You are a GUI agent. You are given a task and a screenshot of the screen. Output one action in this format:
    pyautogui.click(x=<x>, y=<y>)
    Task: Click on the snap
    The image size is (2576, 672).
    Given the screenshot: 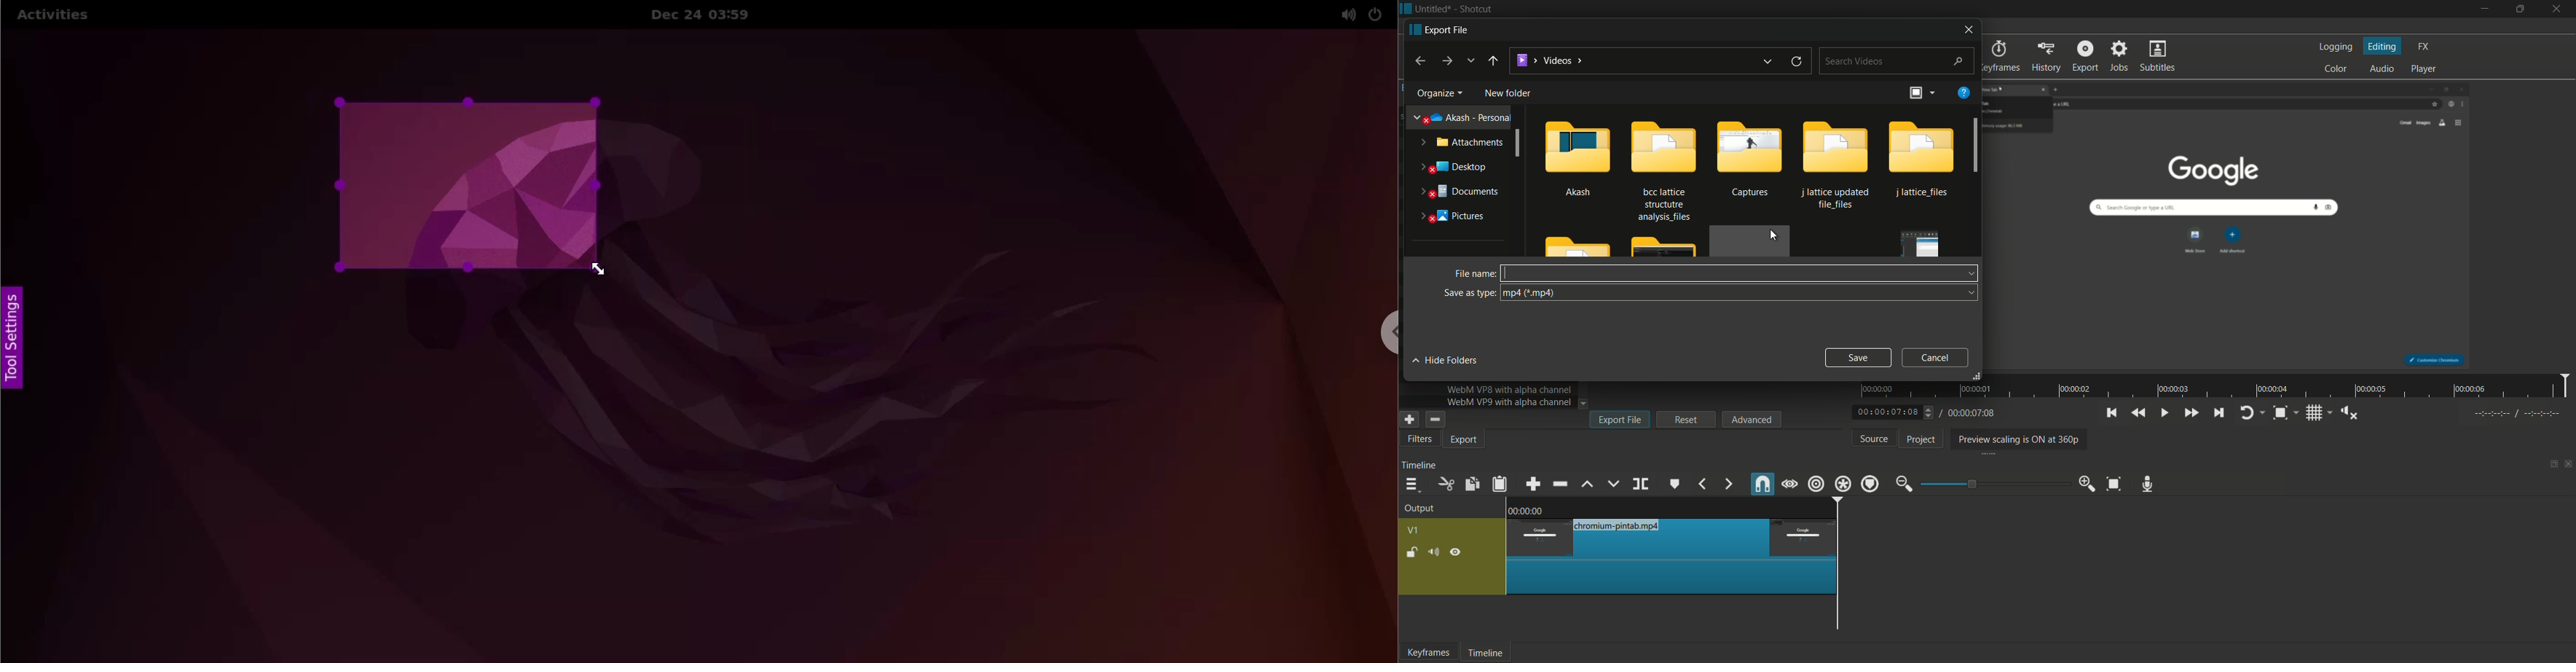 What is the action you would take?
    pyautogui.click(x=1762, y=484)
    